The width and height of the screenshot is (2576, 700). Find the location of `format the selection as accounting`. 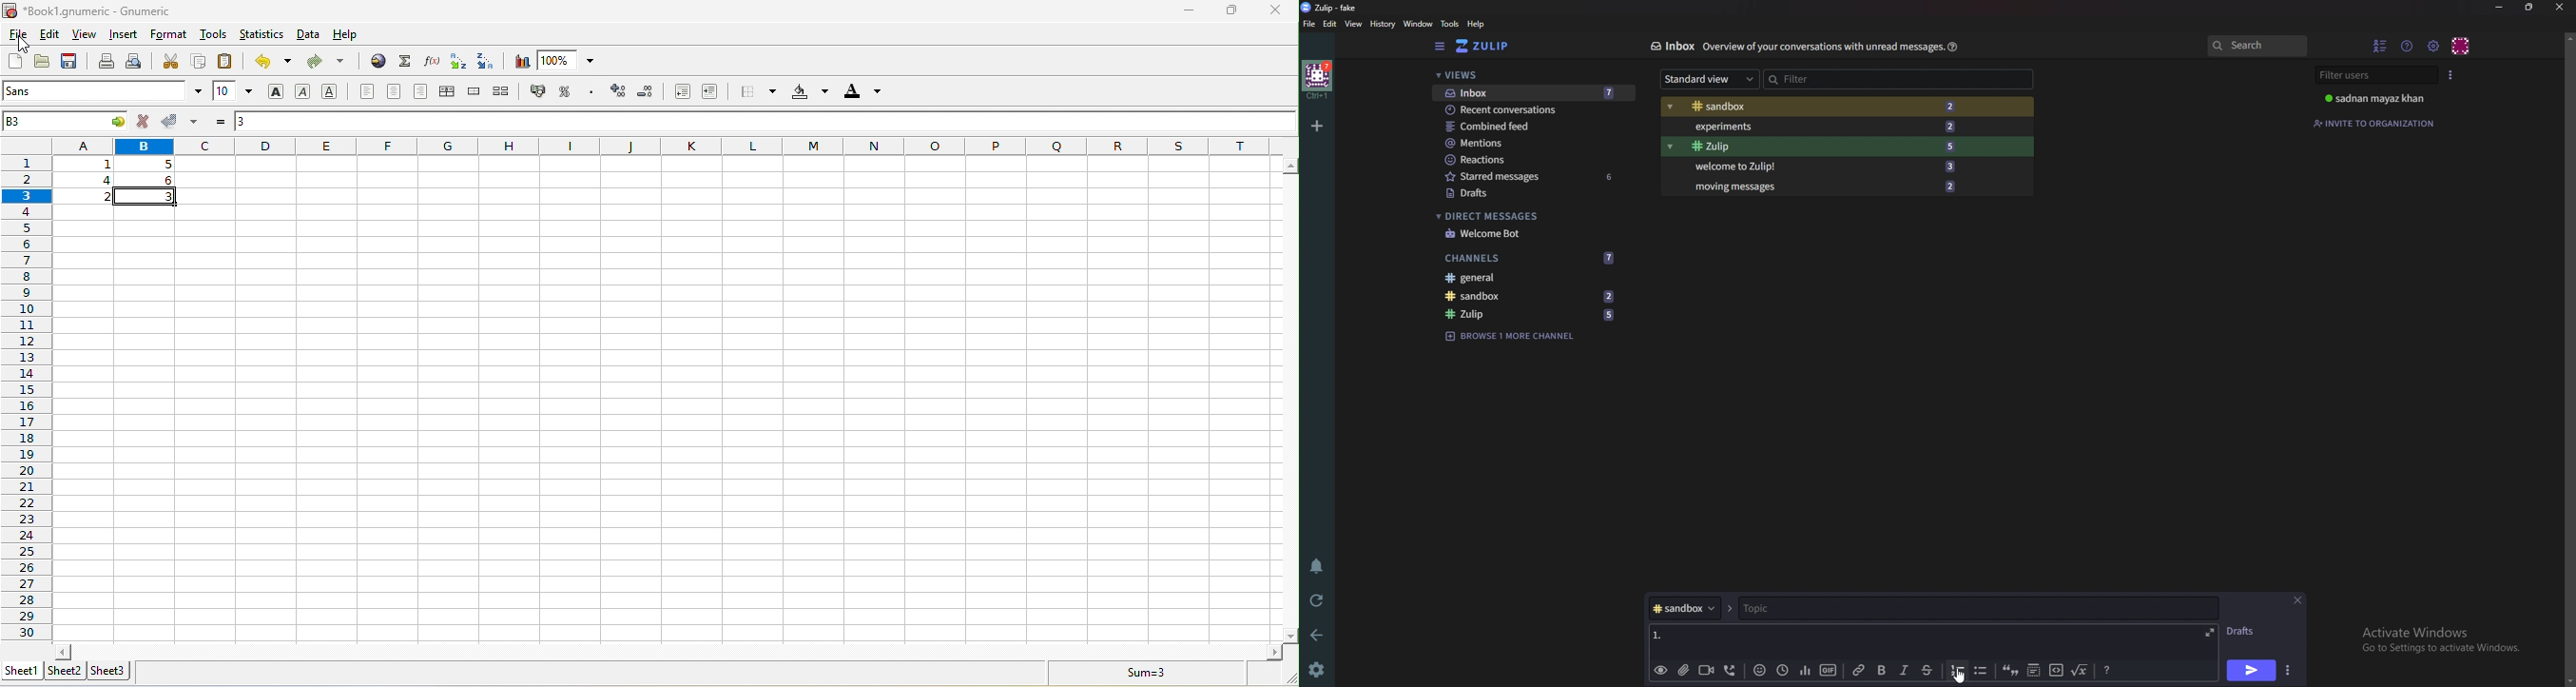

format the selection as accounting is located at coordinates (538, 90).